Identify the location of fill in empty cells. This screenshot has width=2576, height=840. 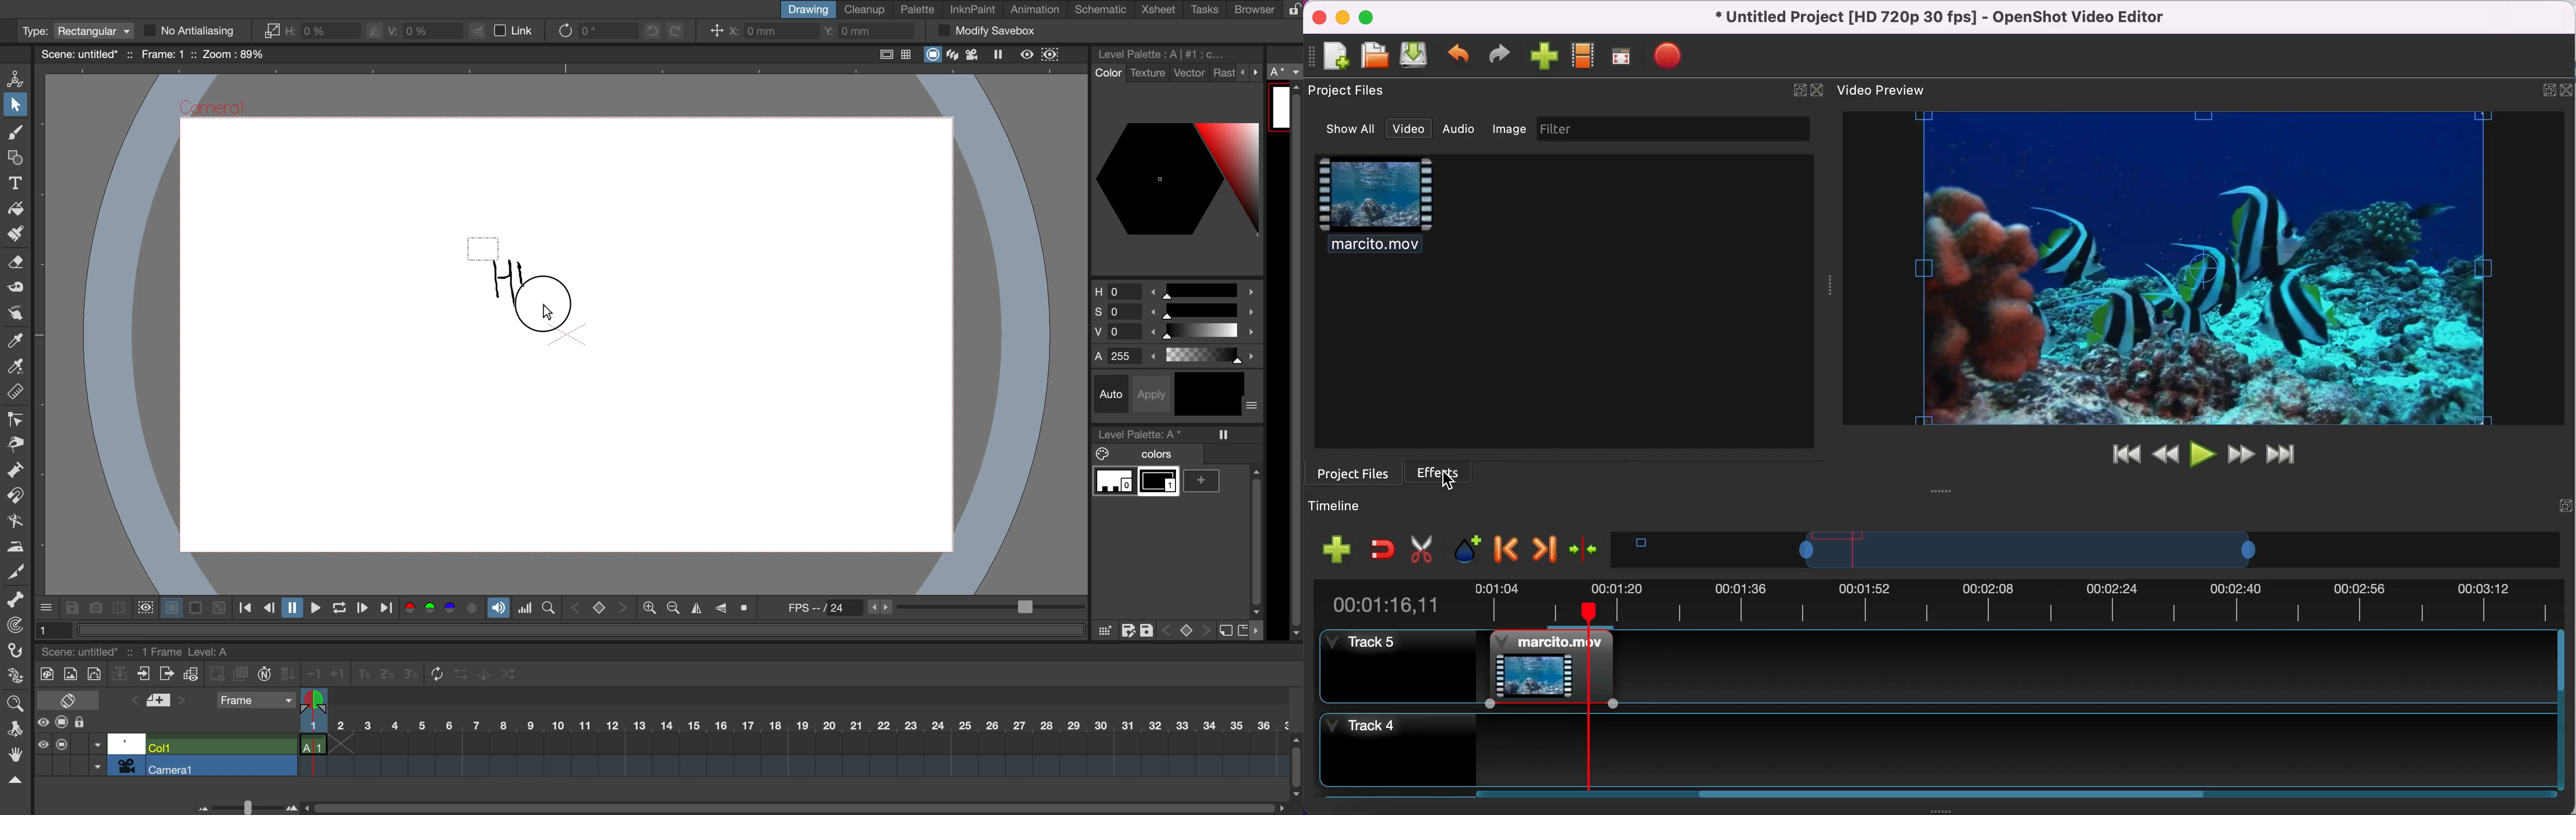
(290, 674).